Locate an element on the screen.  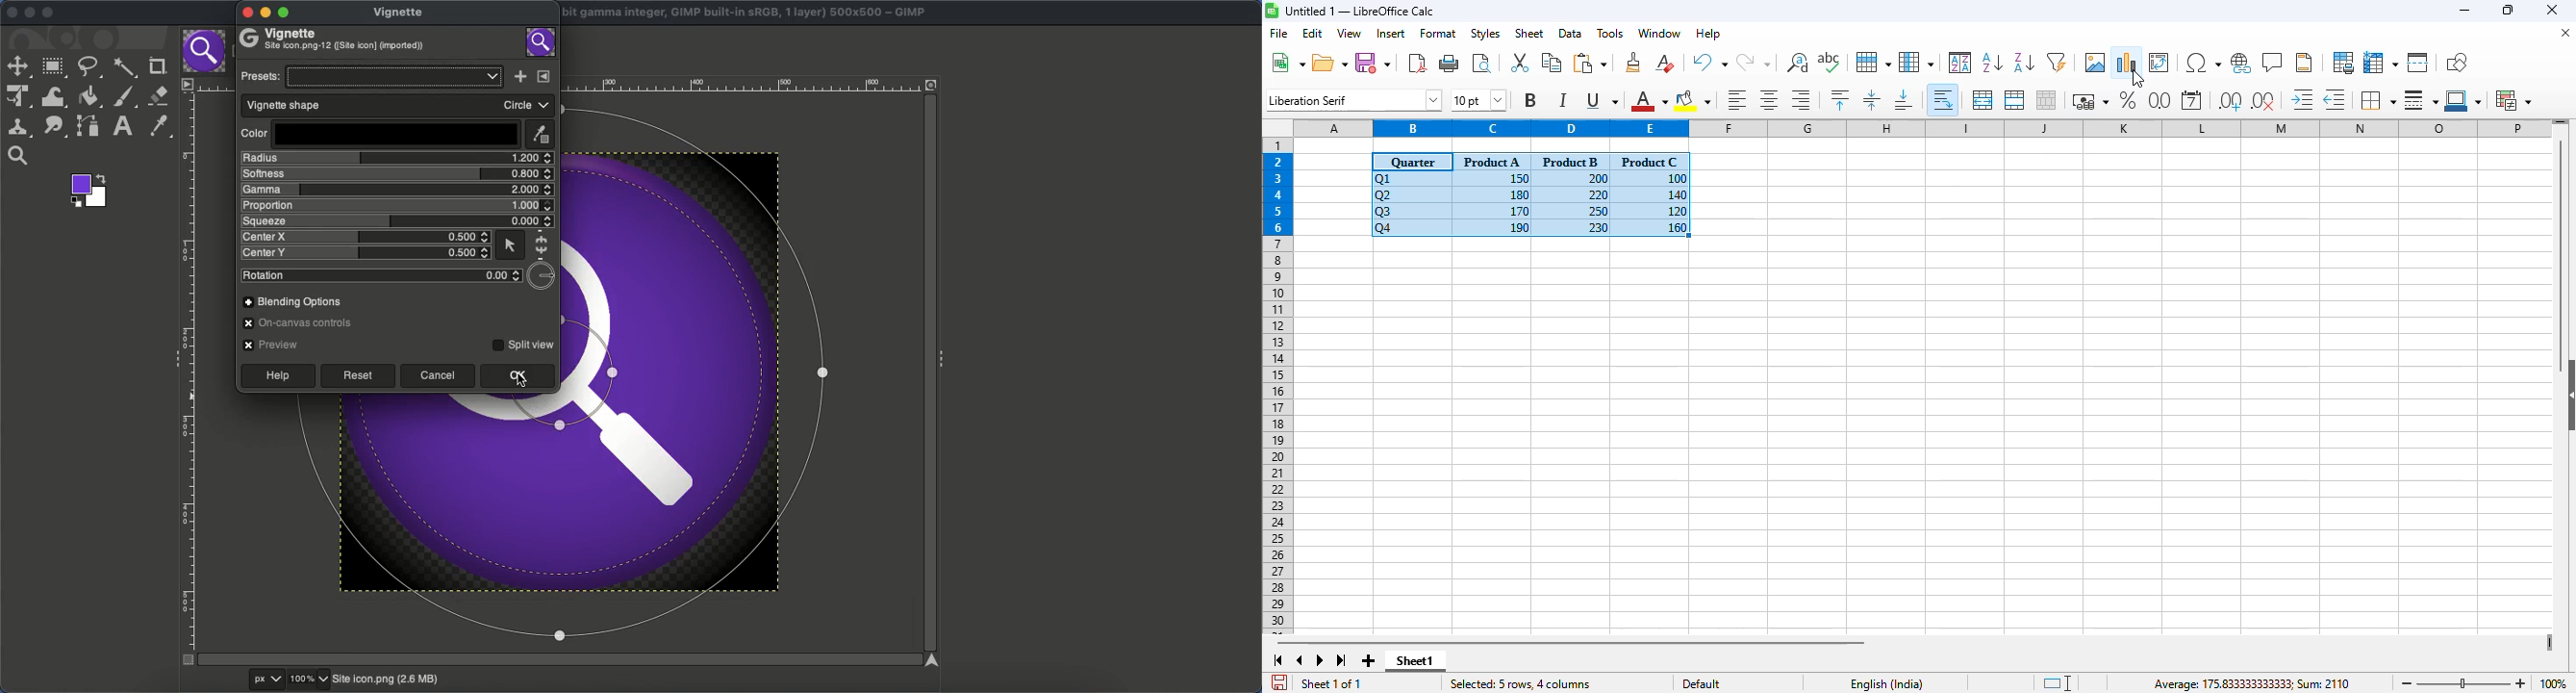
insert chart is located at coordinates (2127, 62).